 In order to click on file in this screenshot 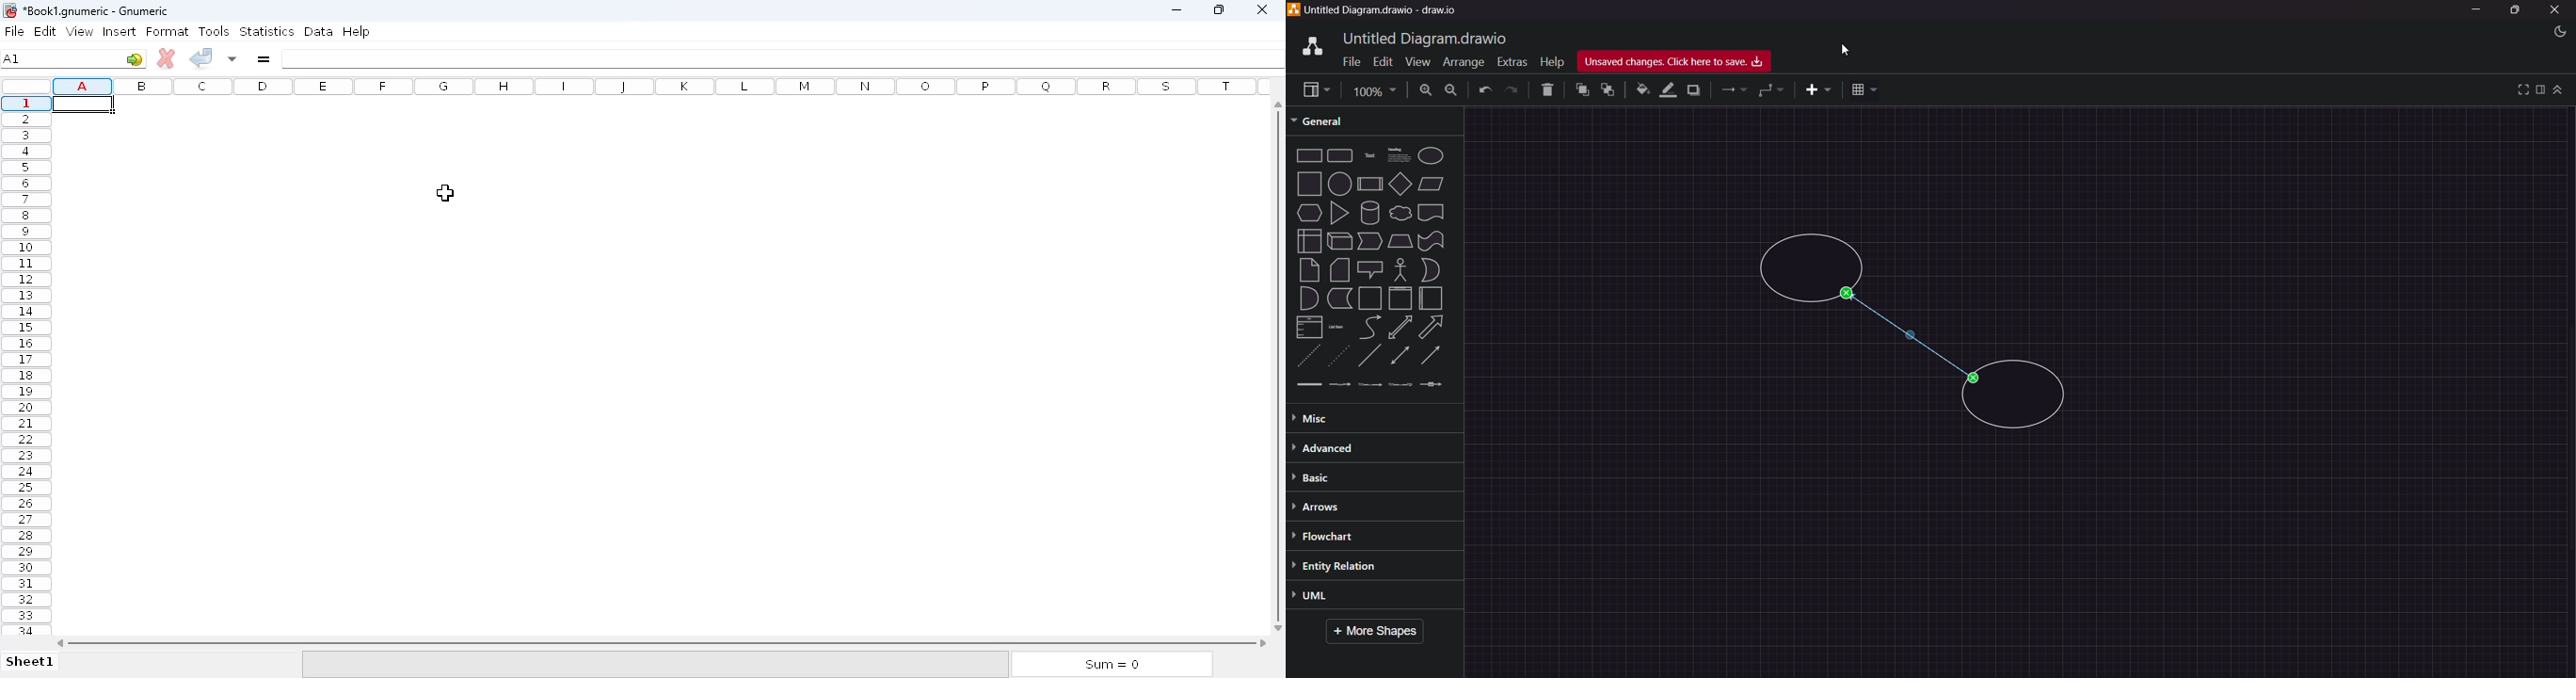, I will do `click(14, 31)`.